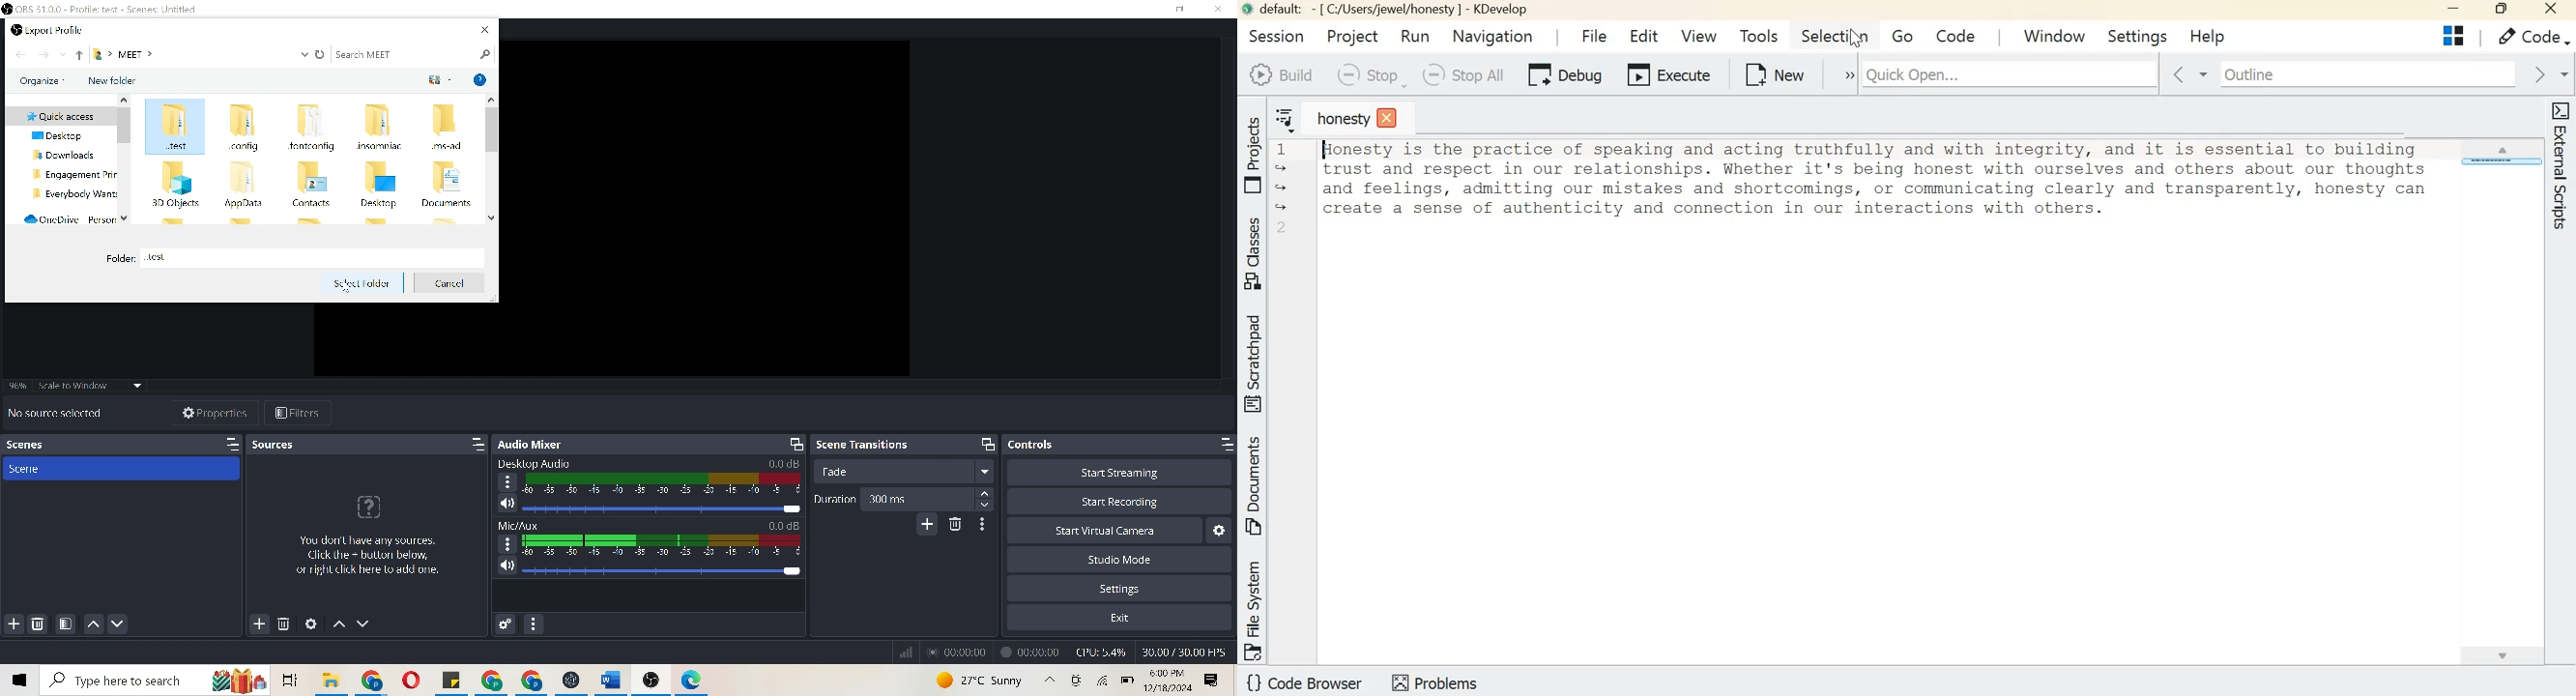 Image resolution: width=2576 pixels, height=700 pixels. What do you see at coordinates (58, 113) in the screenshot?
I see `Quick access` at bounding box center [58, 113].